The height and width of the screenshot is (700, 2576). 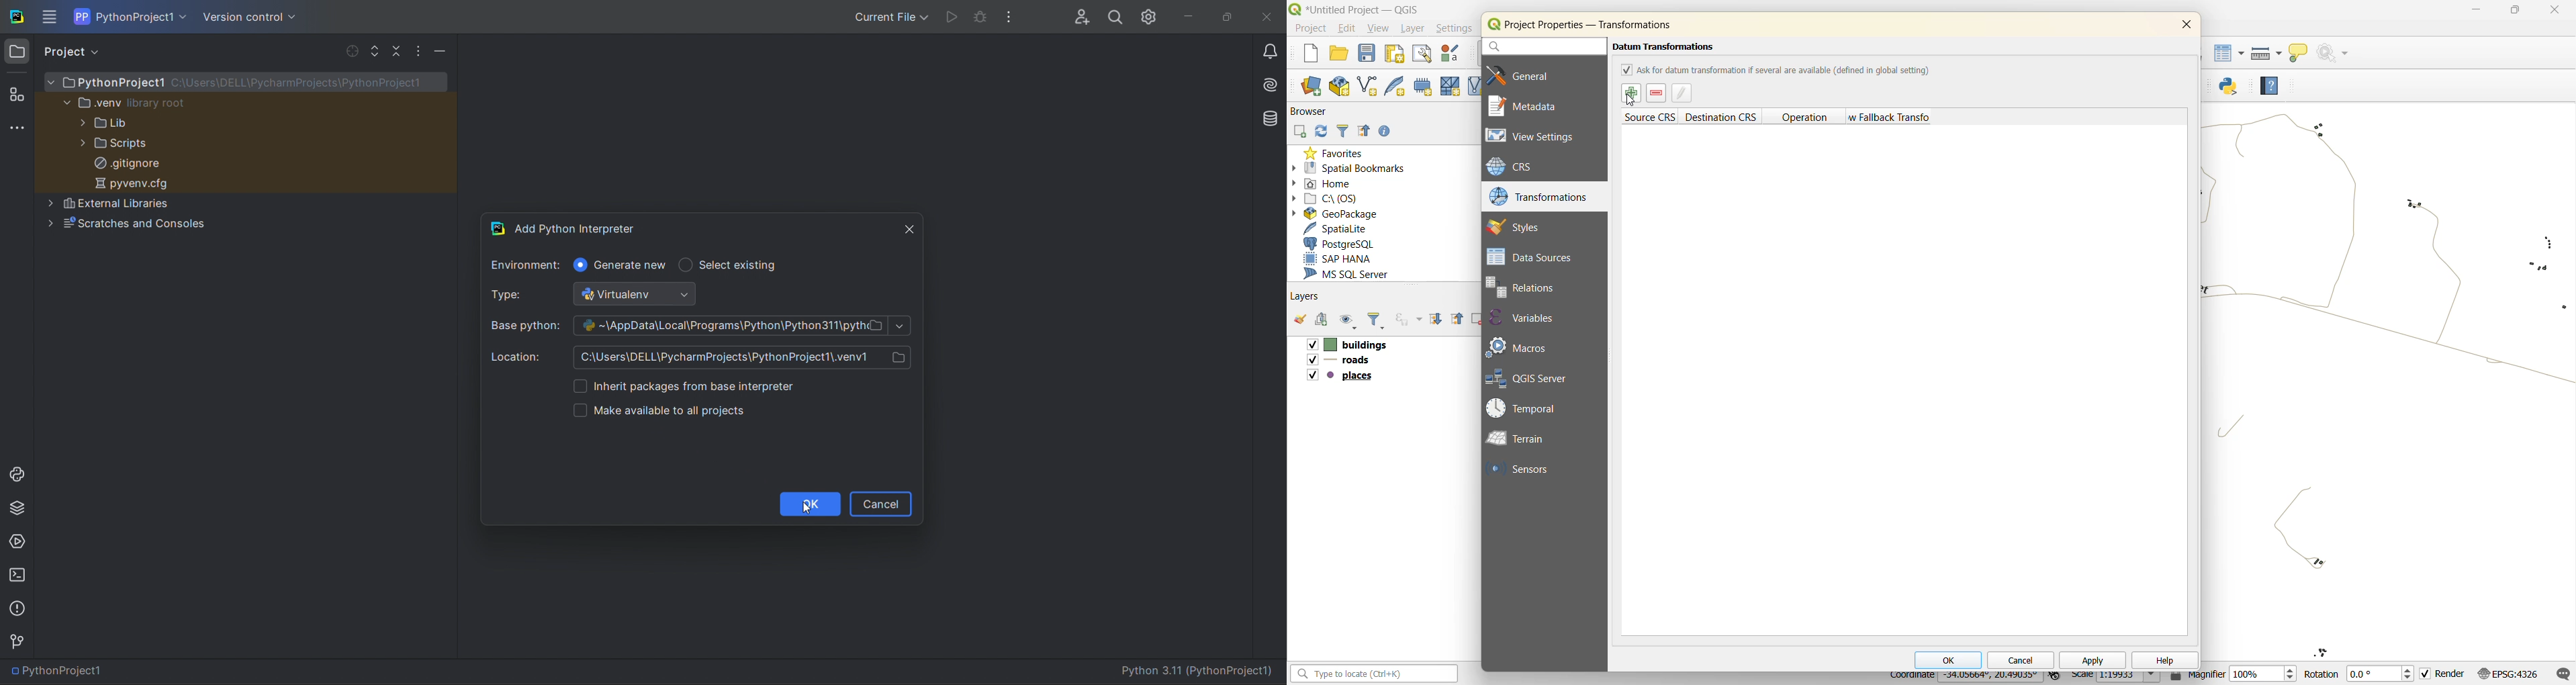 I want to click on spatialite, so click(x=1340, y=228).